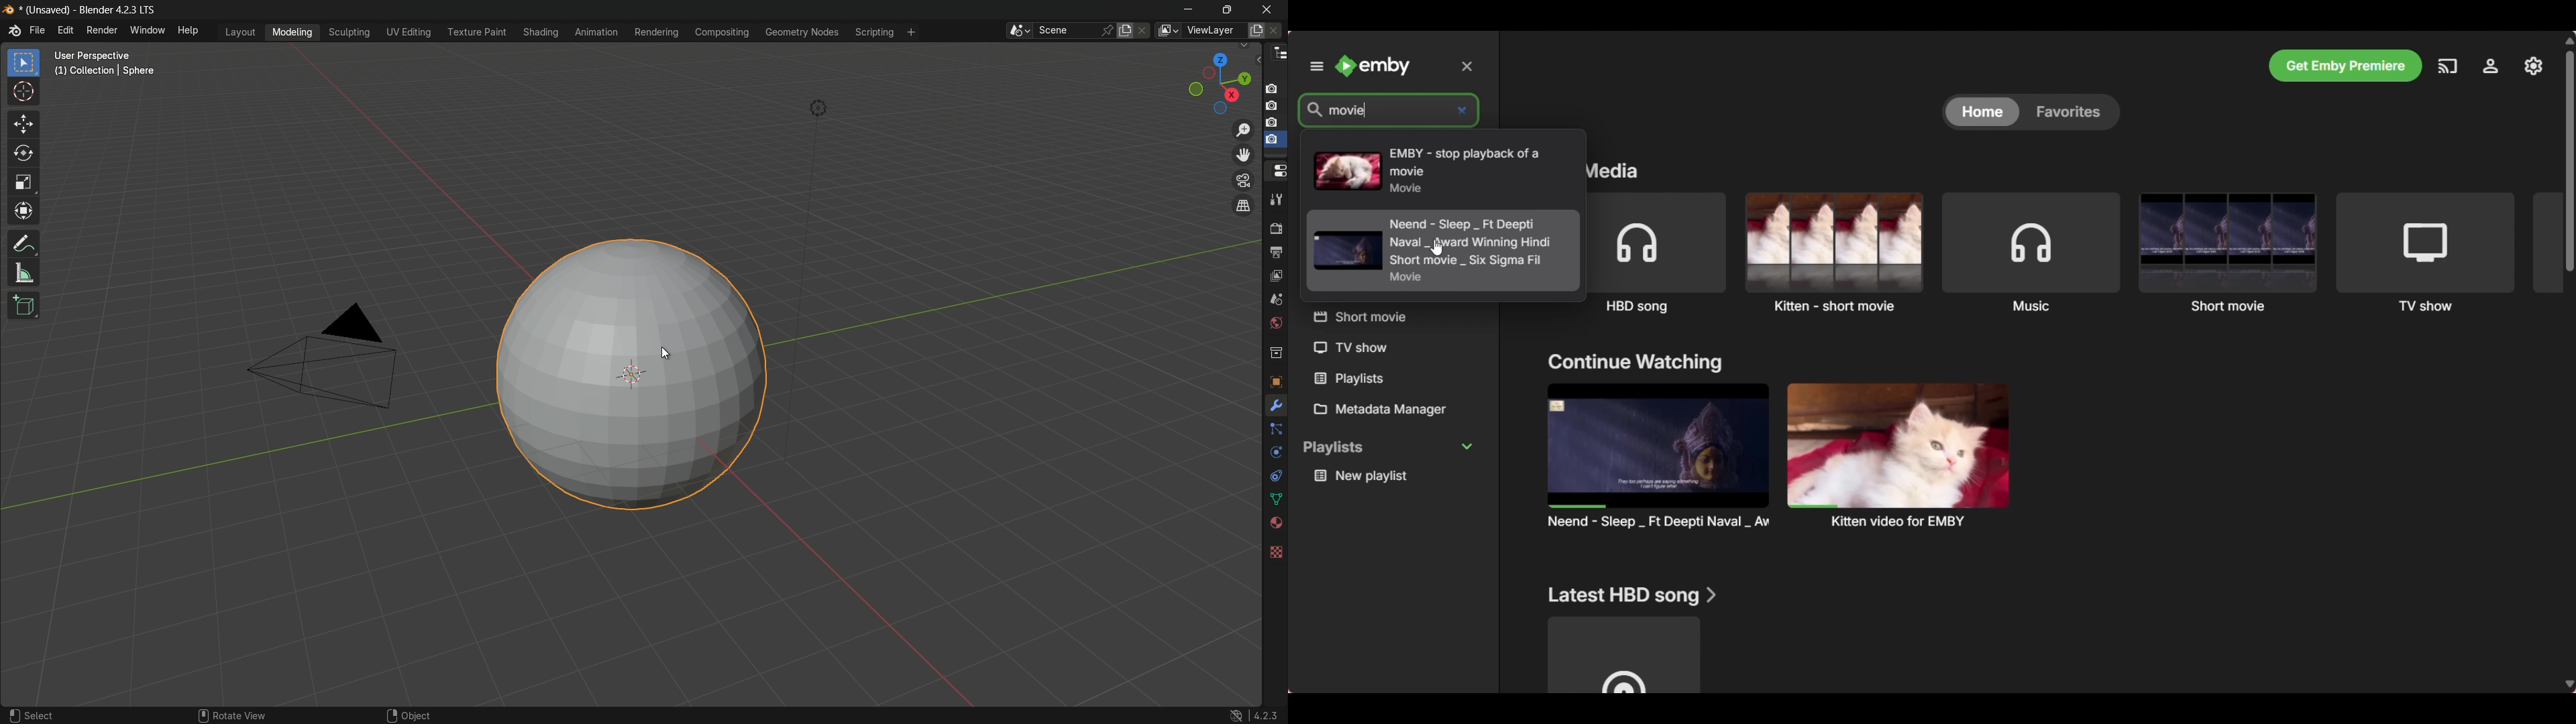 The height and width of the screenshot is (728, 2576). I want to click on uv editing menu, so click(409, 32).